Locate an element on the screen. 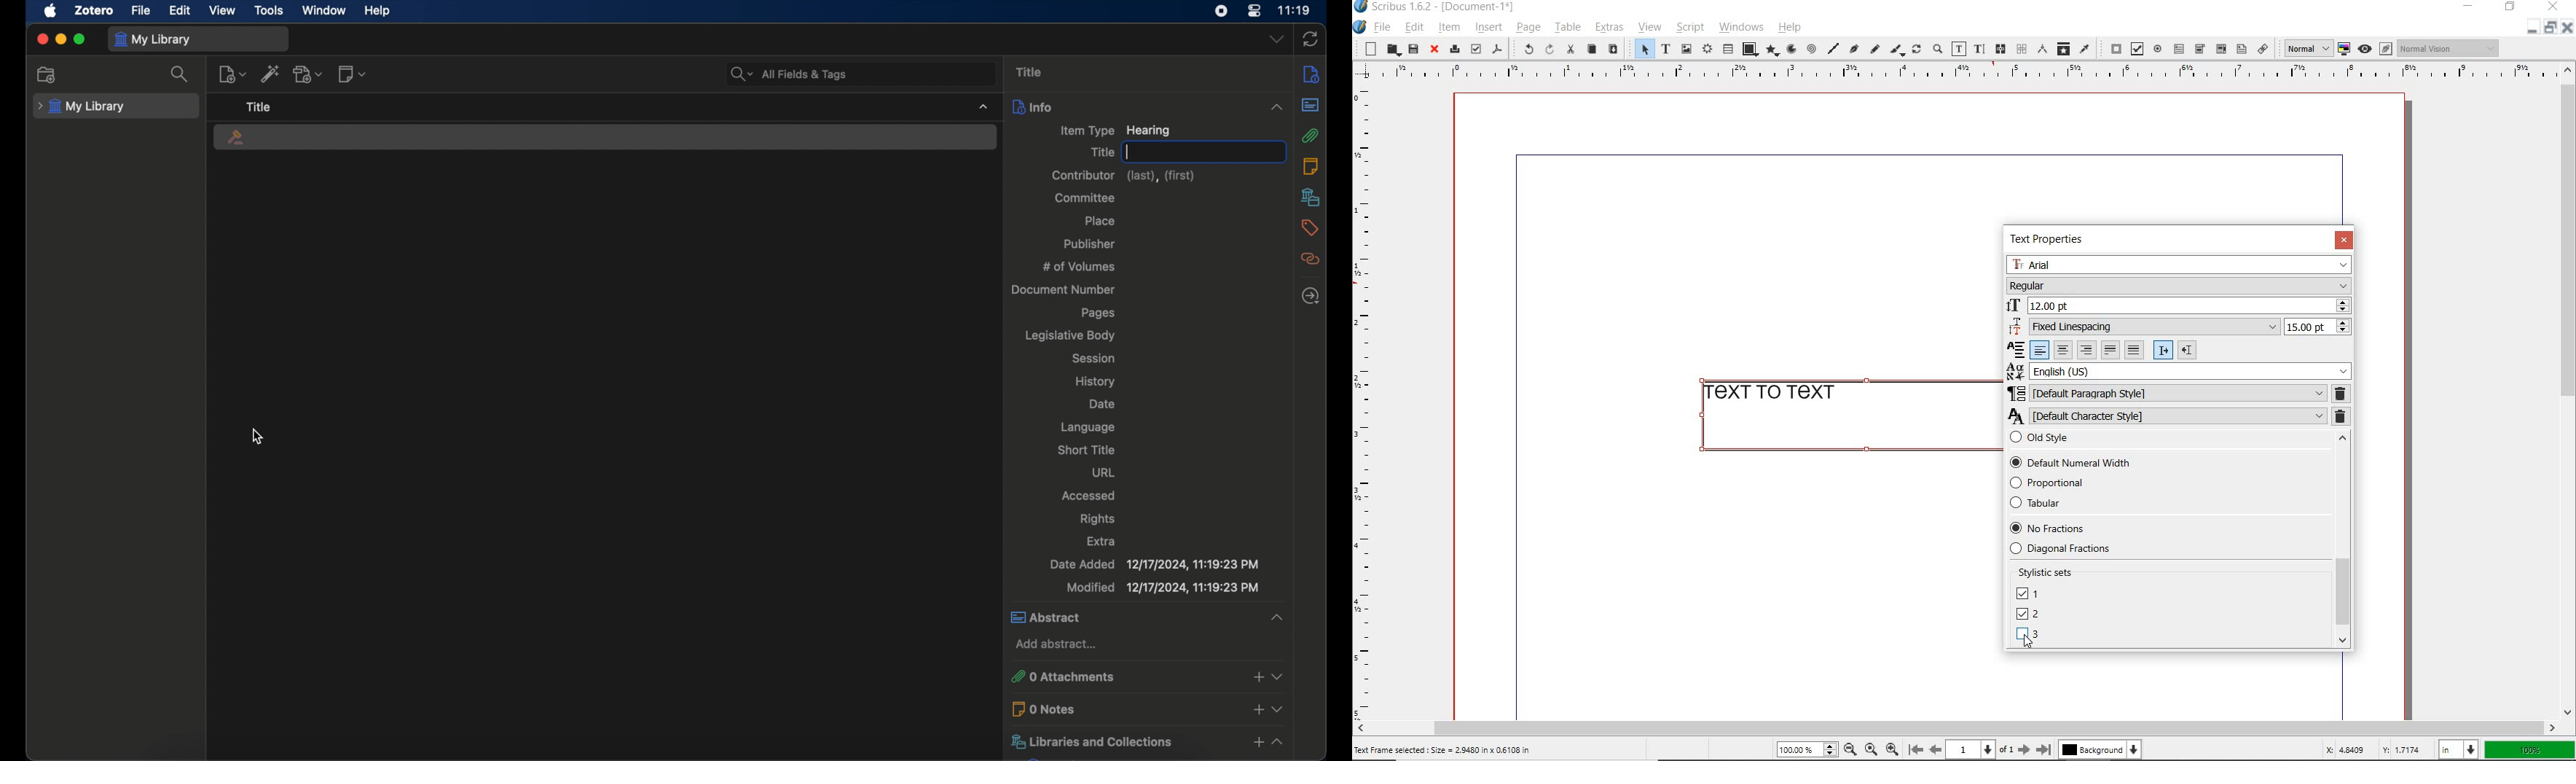 This screenshot has width=2576, height=784. session is located at coordinates (1094, 358).